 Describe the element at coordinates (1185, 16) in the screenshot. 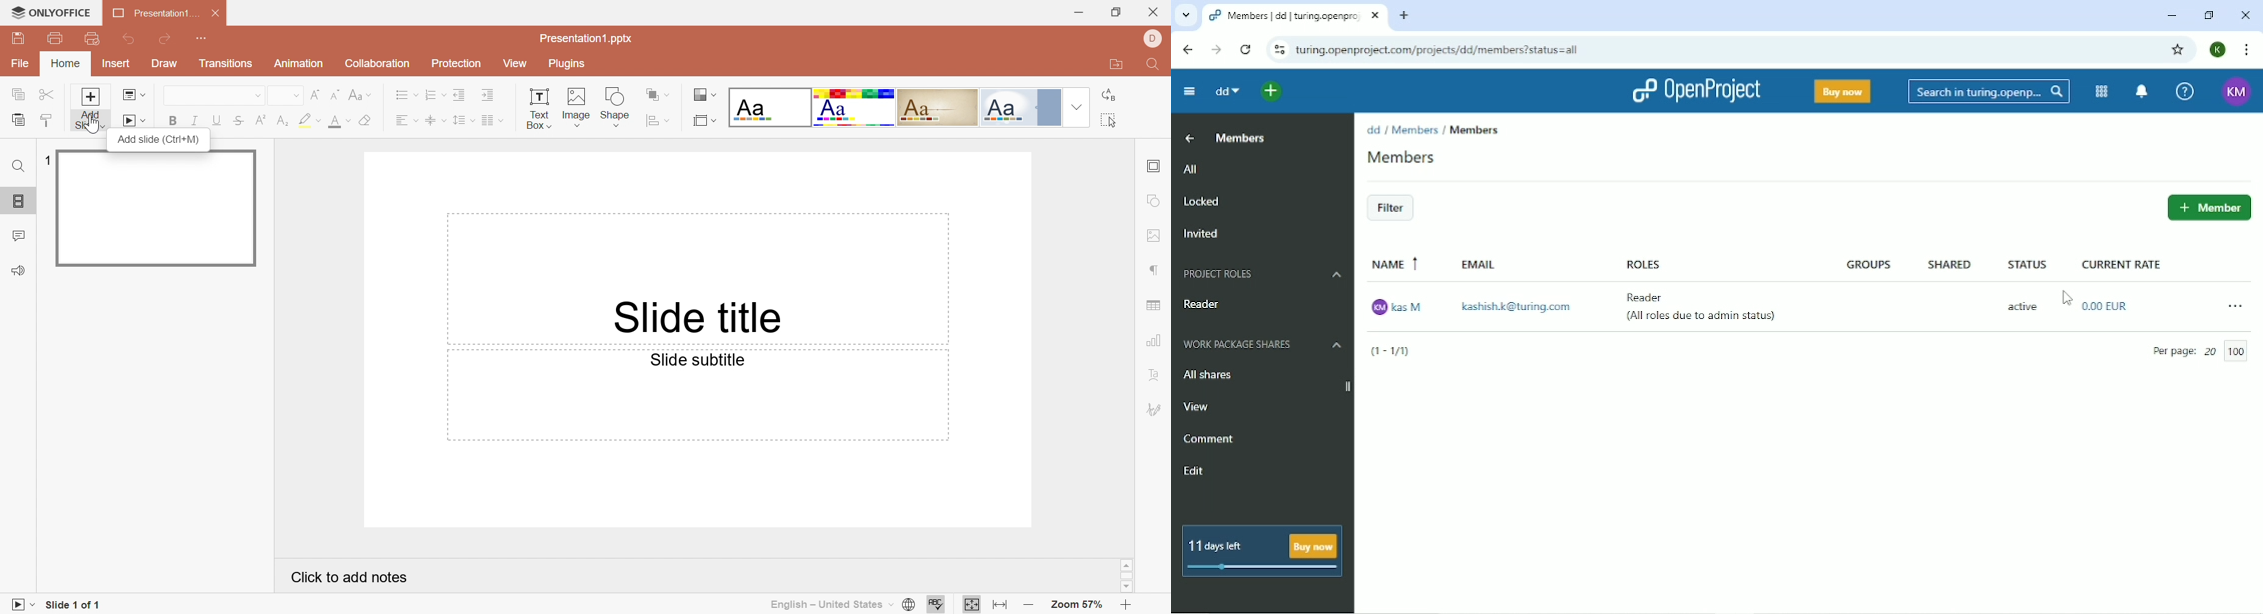

I see `Search tabs` at that location.